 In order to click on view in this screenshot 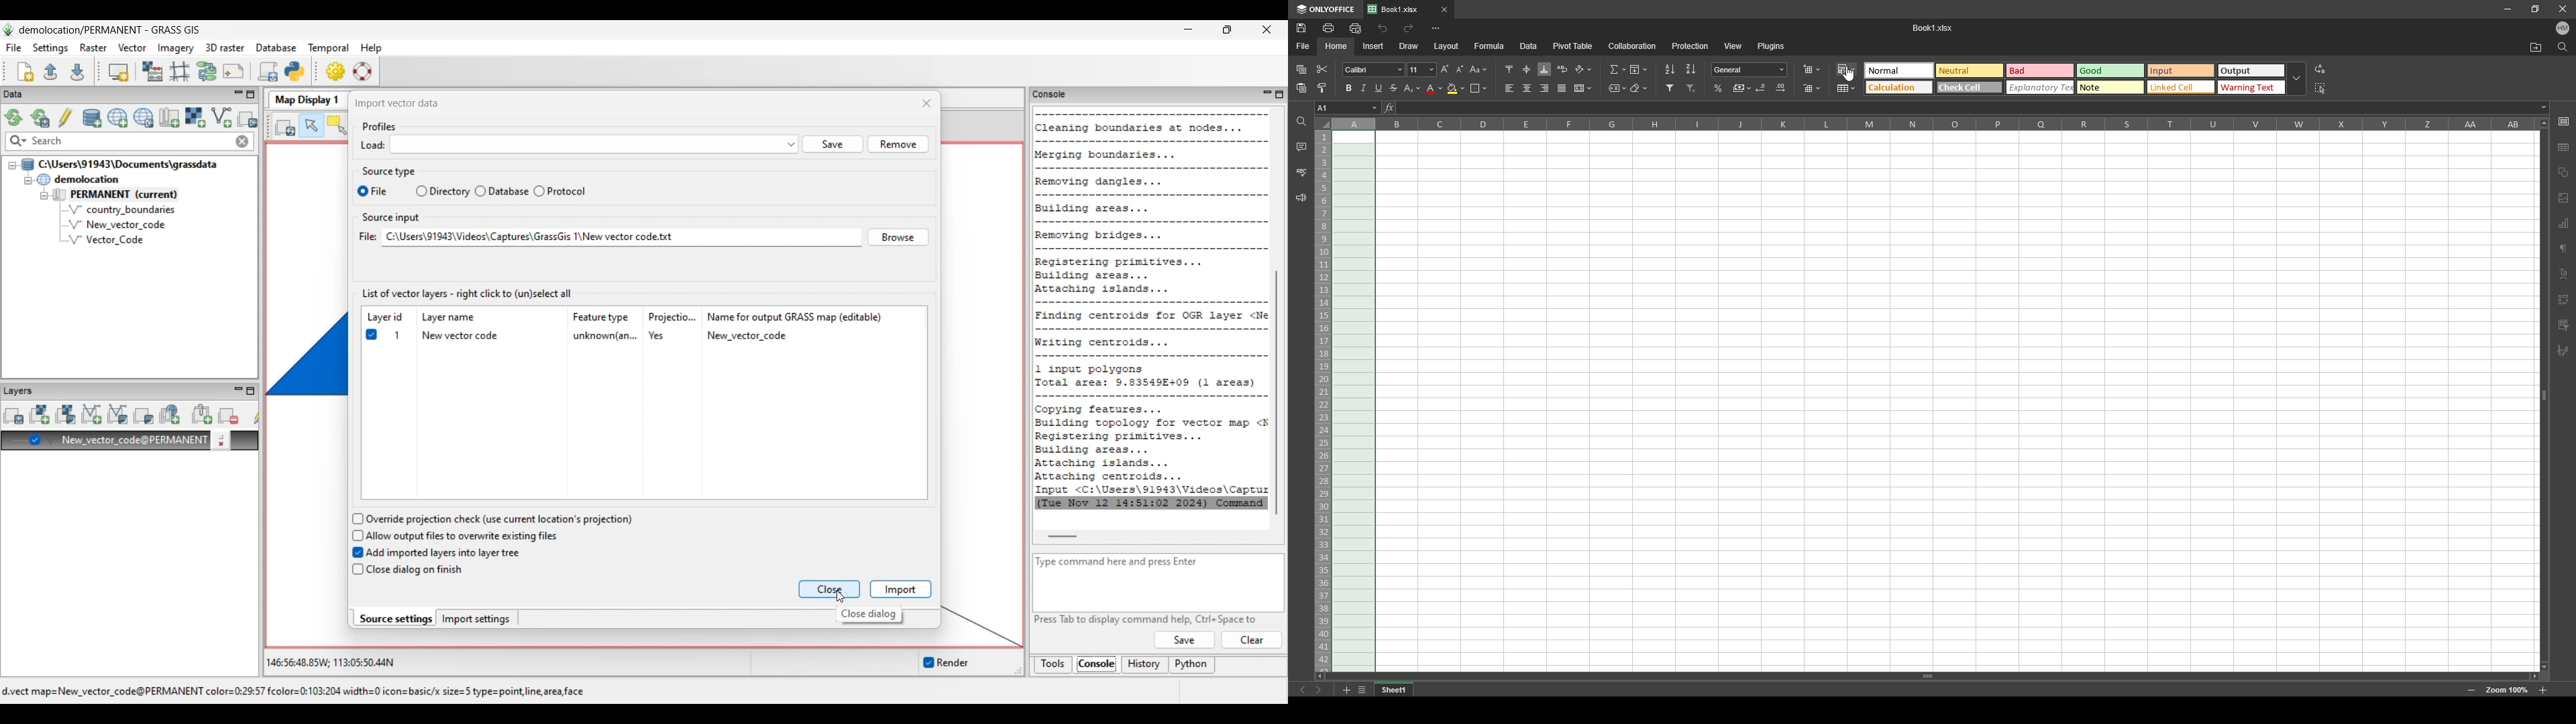, I will do `click(1733, 46)`.